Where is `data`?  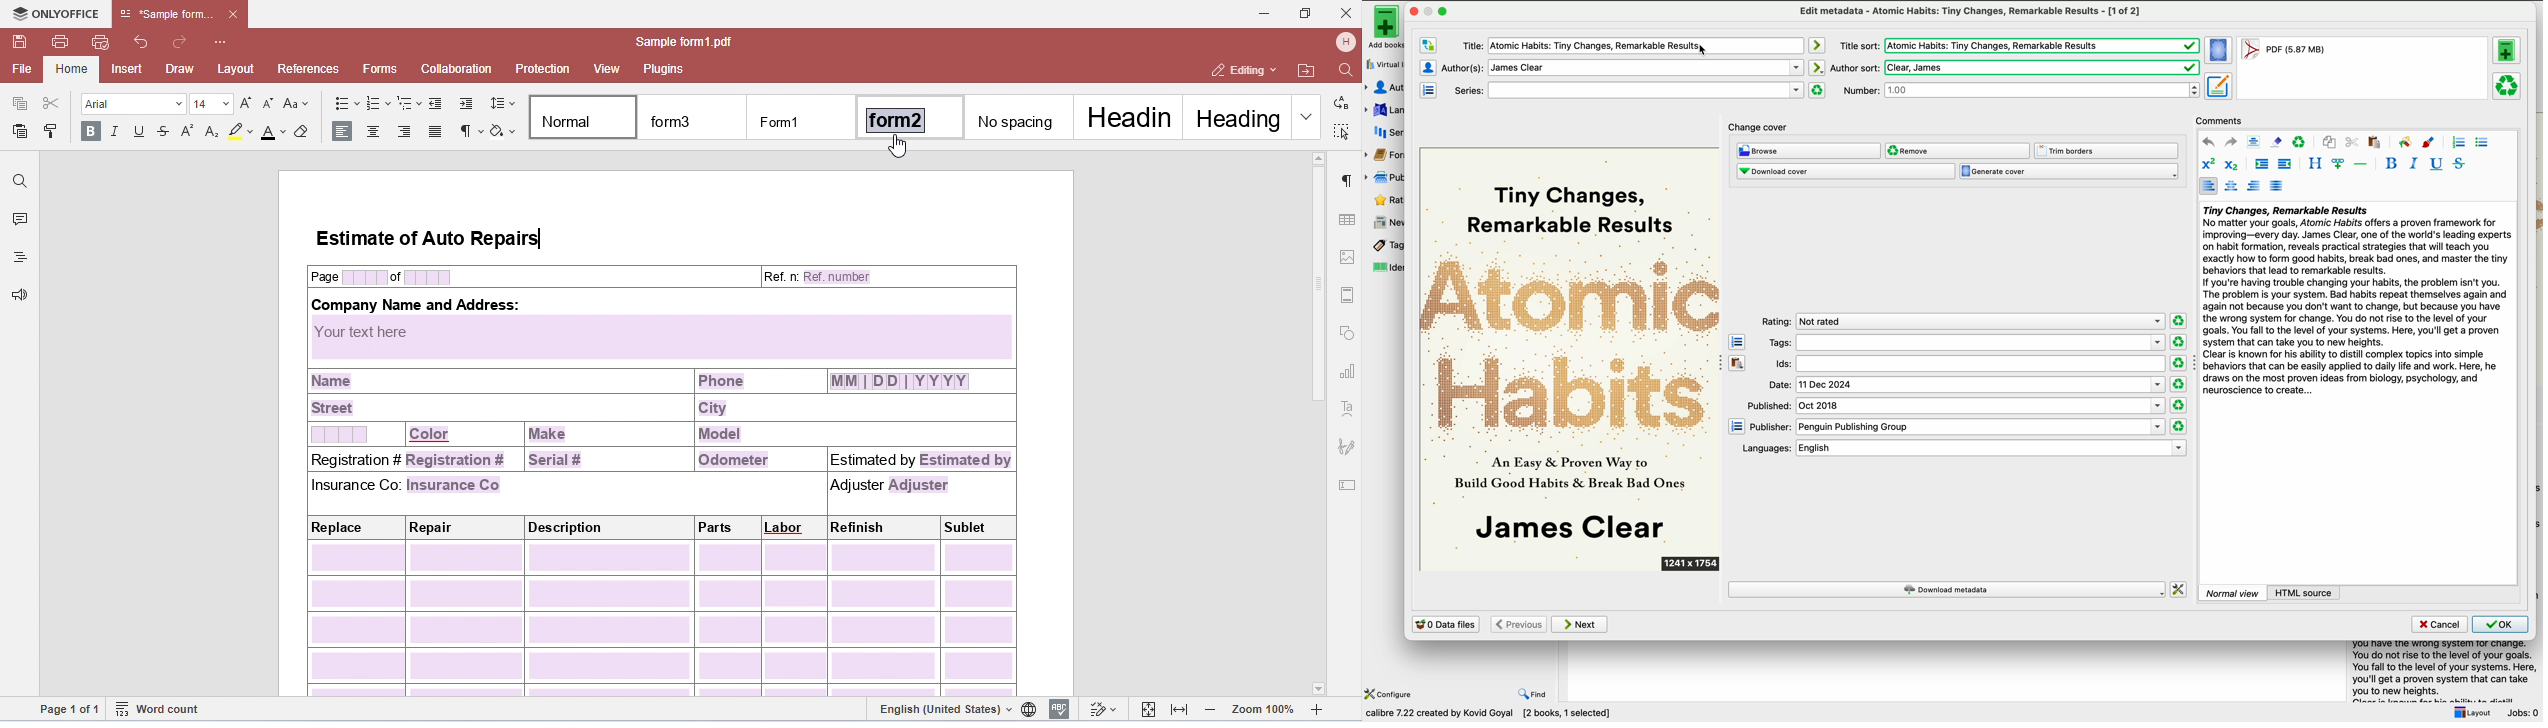 data is located at coordinates (1492, 715).